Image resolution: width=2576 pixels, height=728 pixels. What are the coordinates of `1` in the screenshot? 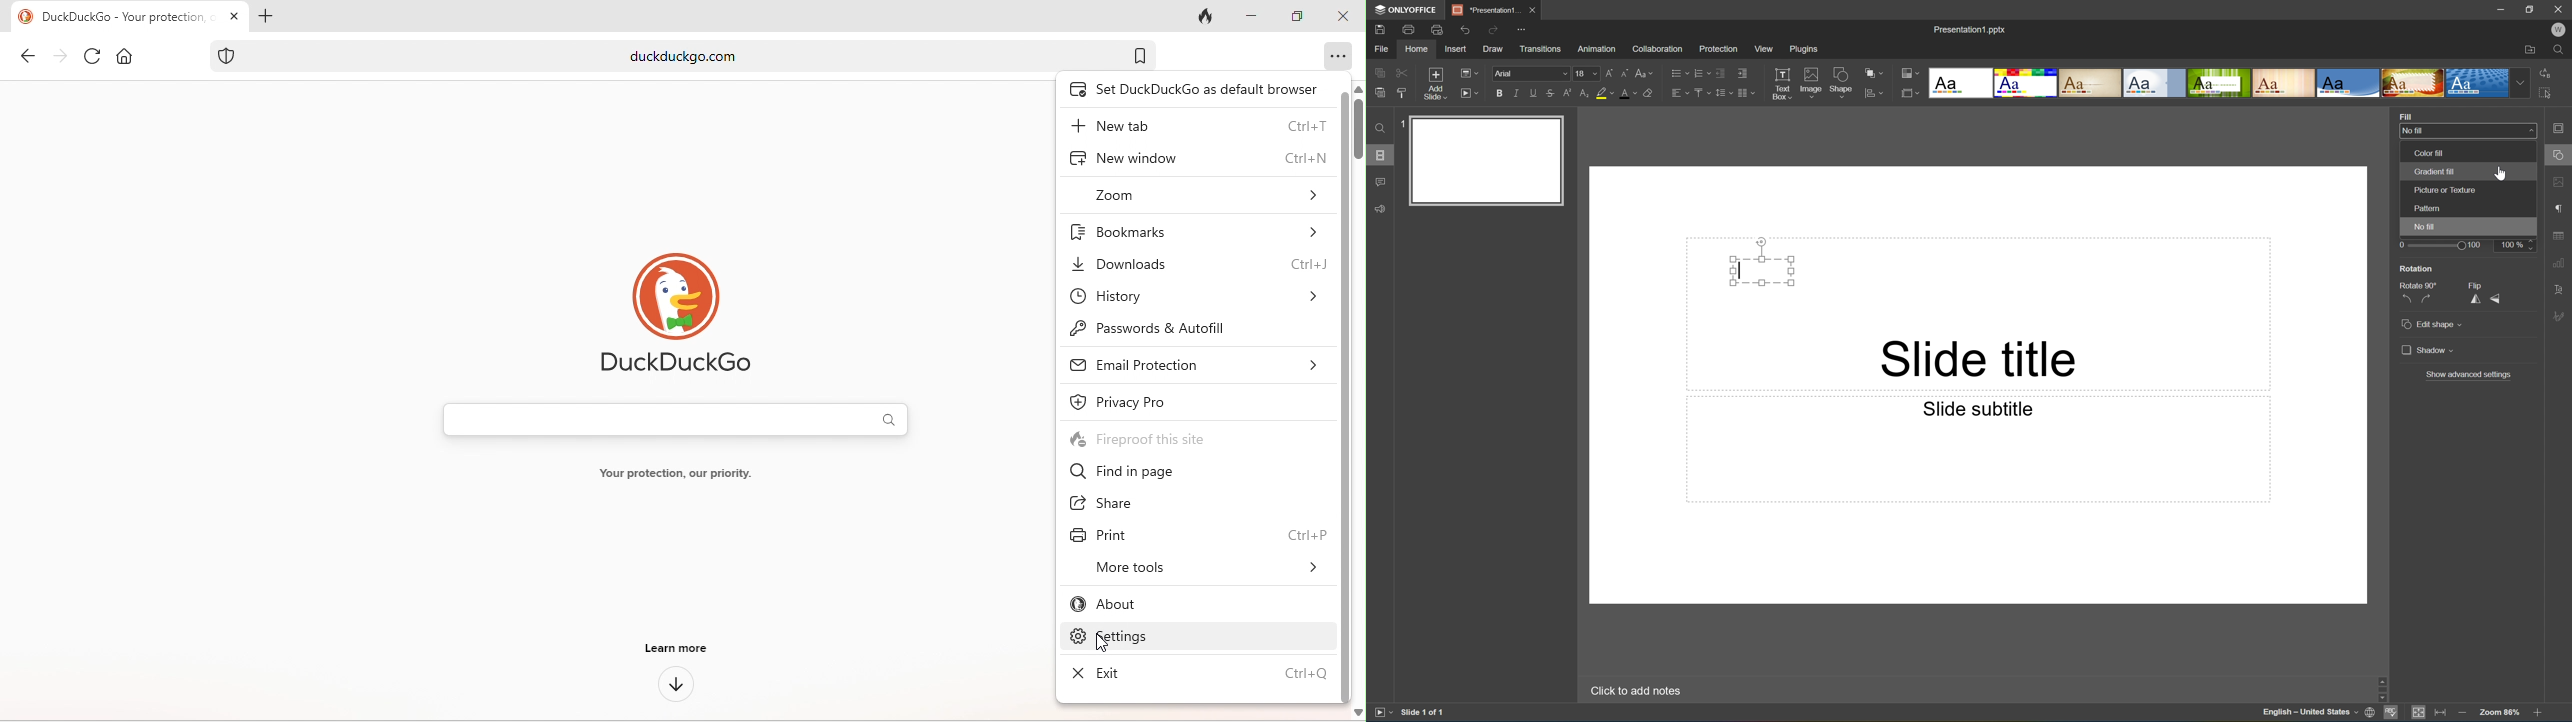 It's located at (1405, 122).